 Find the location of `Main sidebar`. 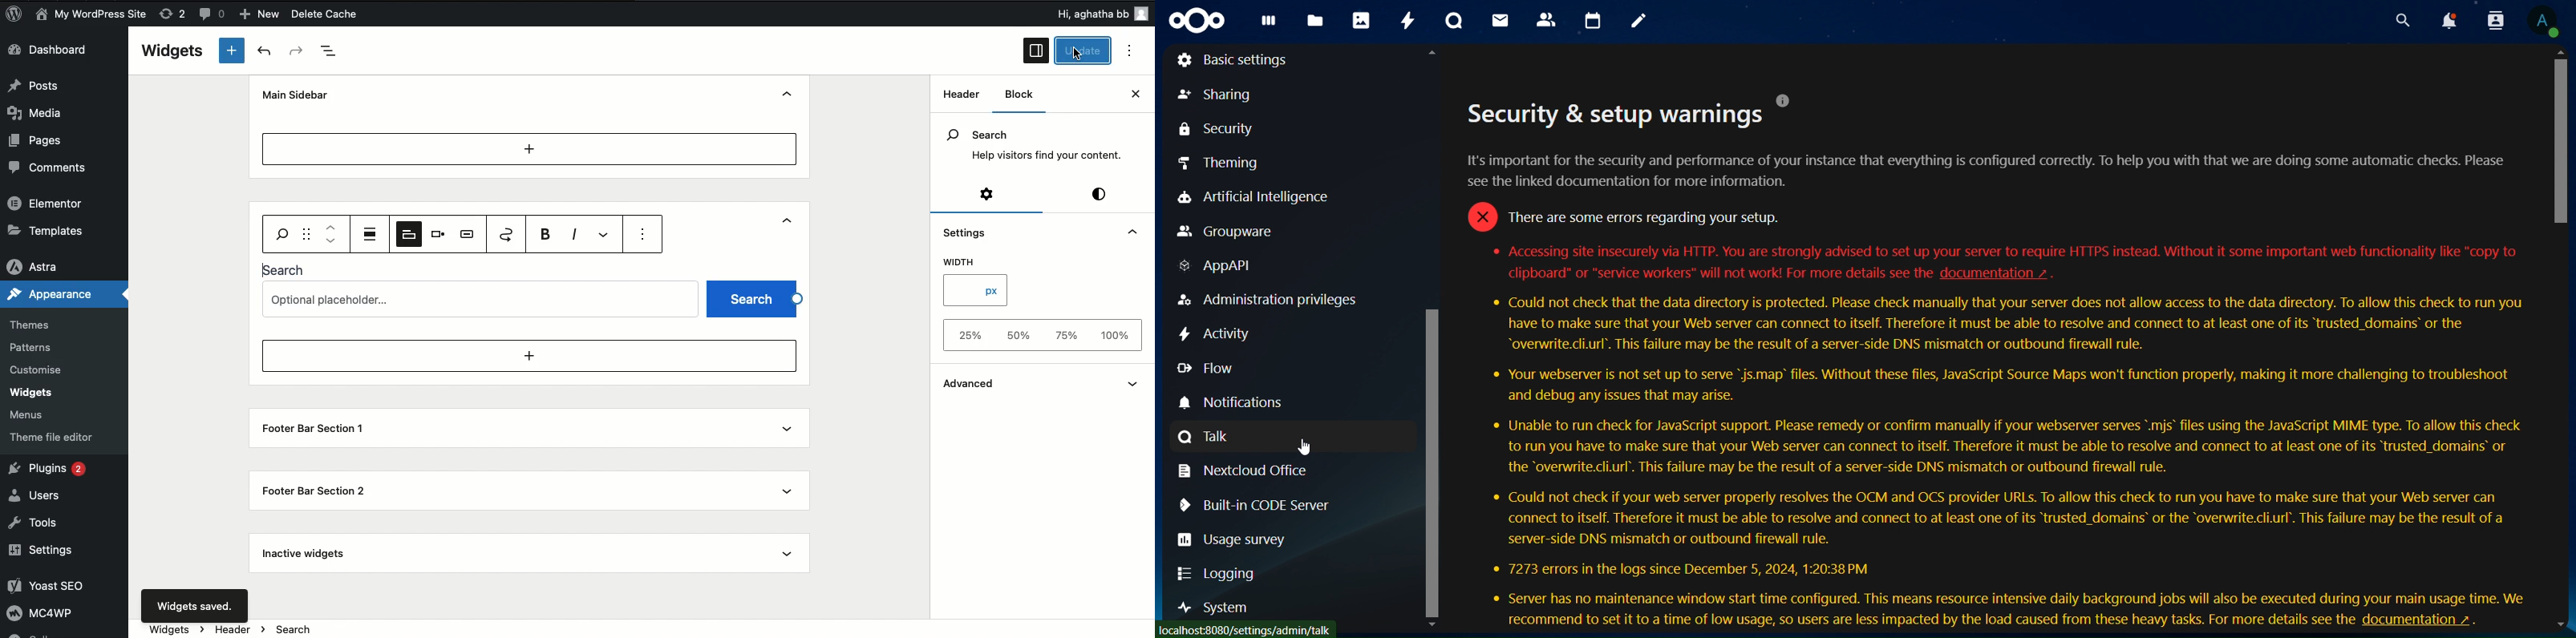

Main sidebar is located at coordinates (299, 95).